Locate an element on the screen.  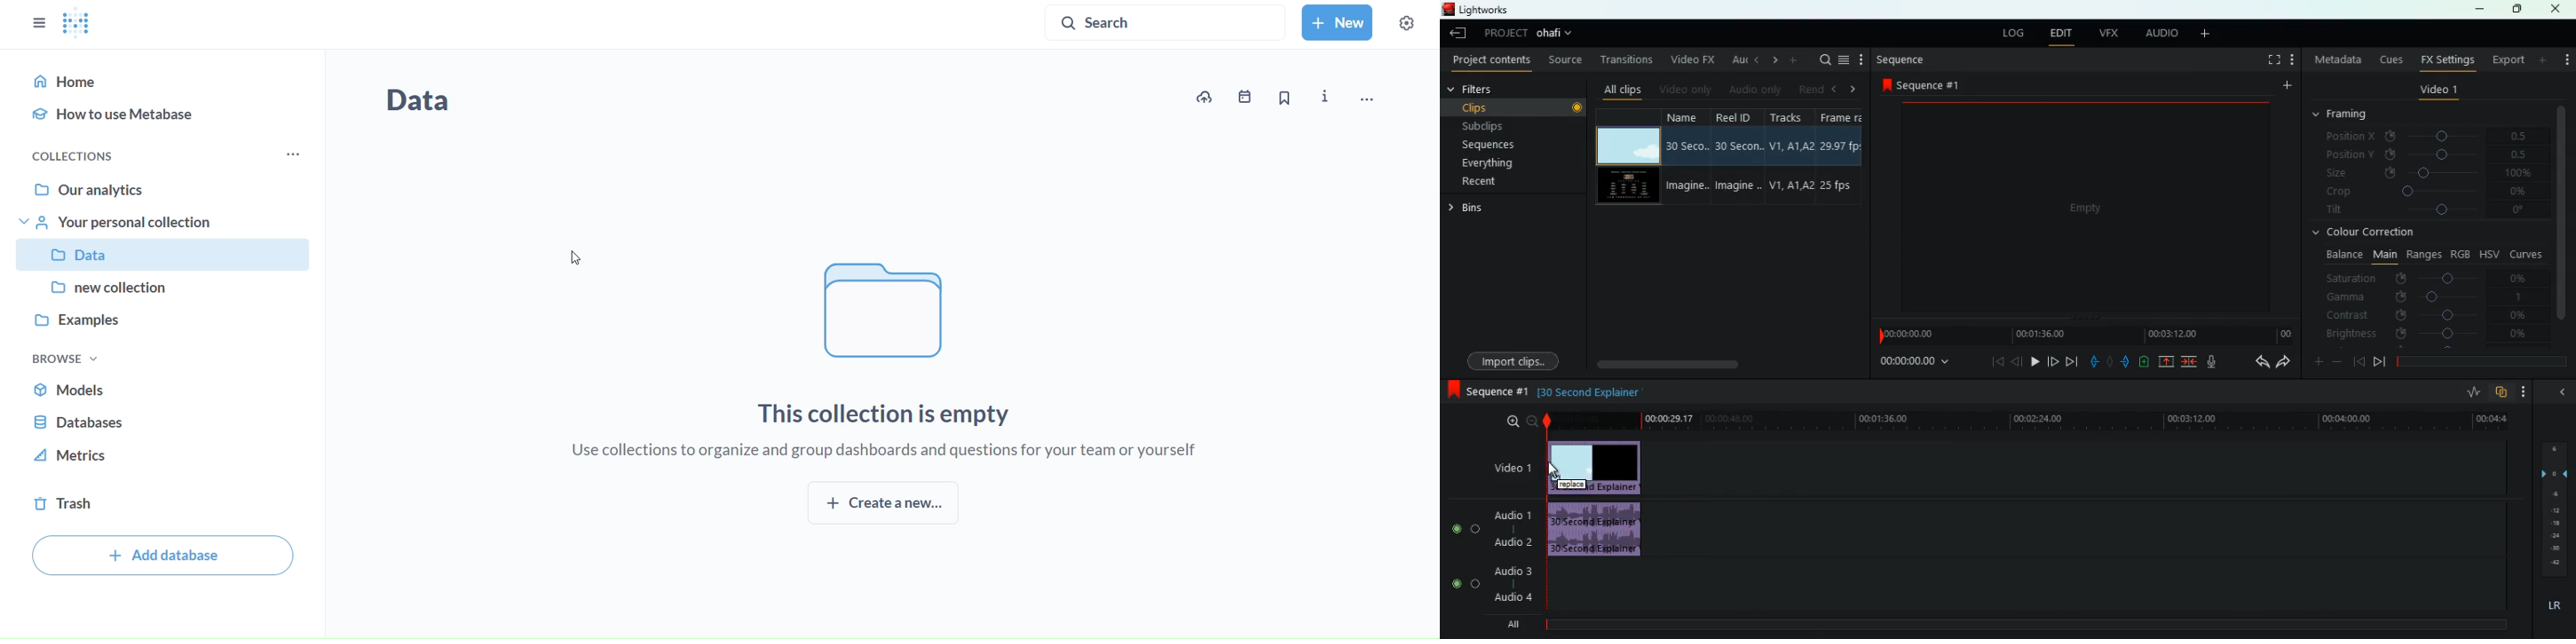
join is located at coordinates (2188, 362).